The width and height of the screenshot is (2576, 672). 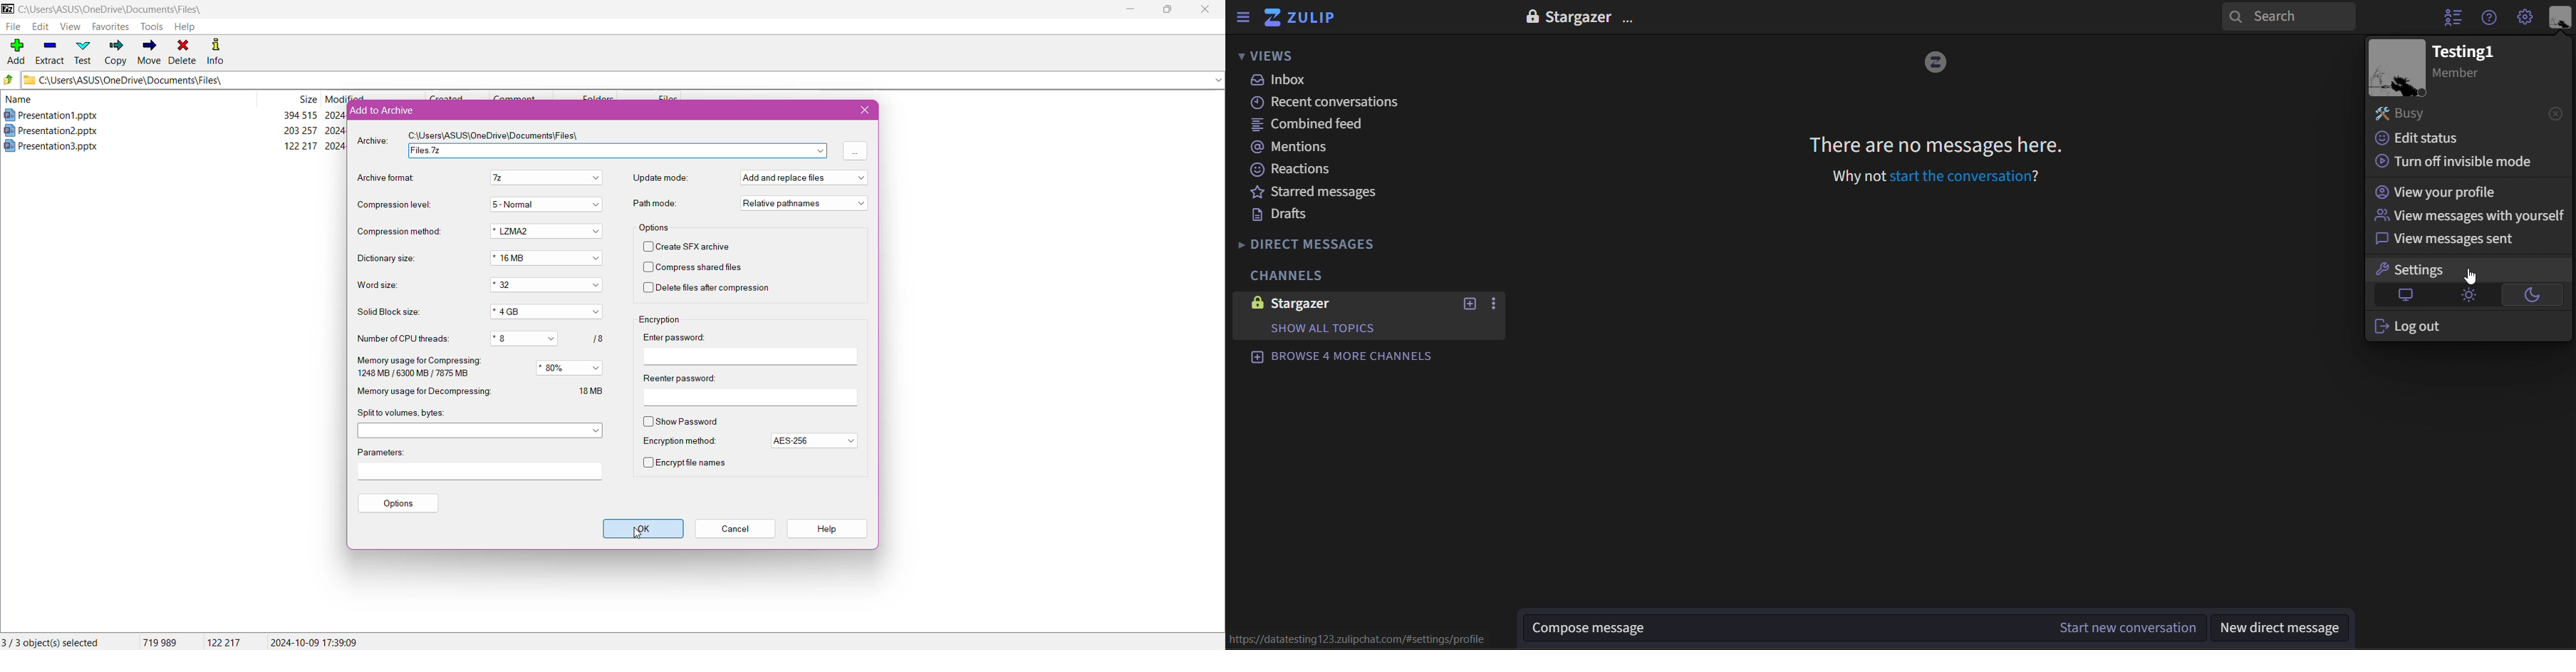 I want to click on 5 - Normal, so click(x=546, y=204).